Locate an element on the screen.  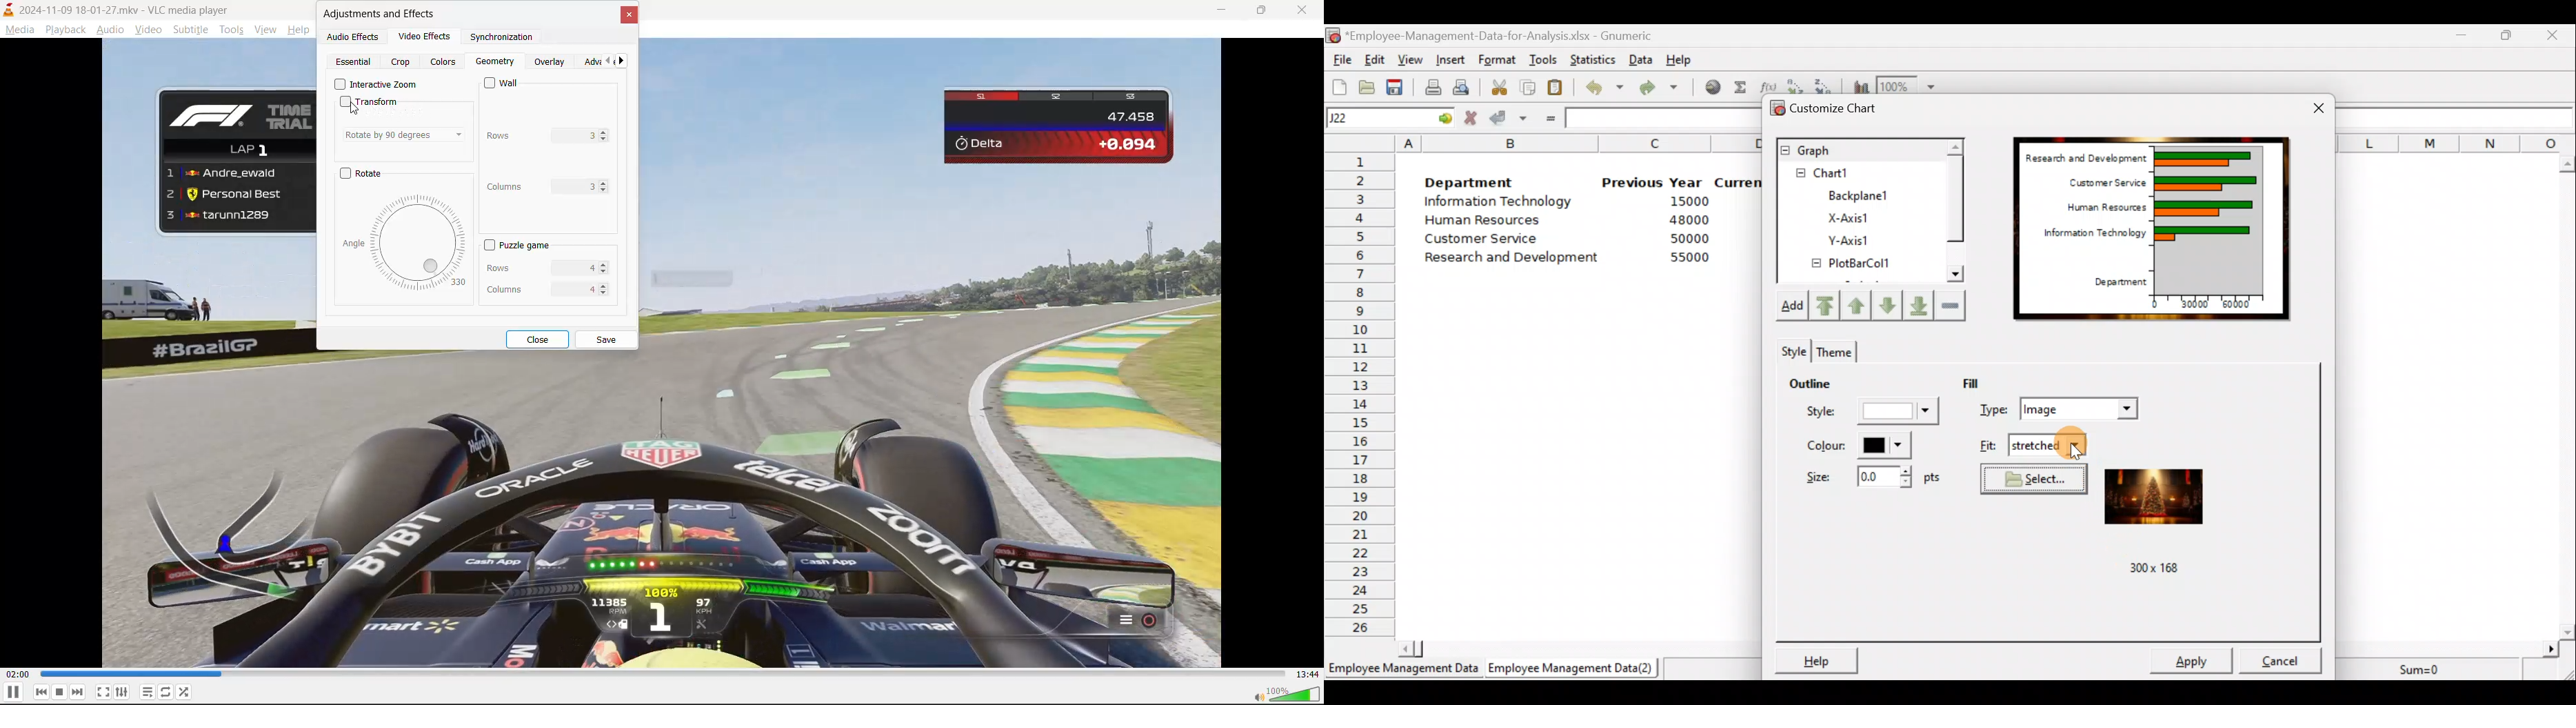
Y-axis1 is located at coordinates (1847, 242).